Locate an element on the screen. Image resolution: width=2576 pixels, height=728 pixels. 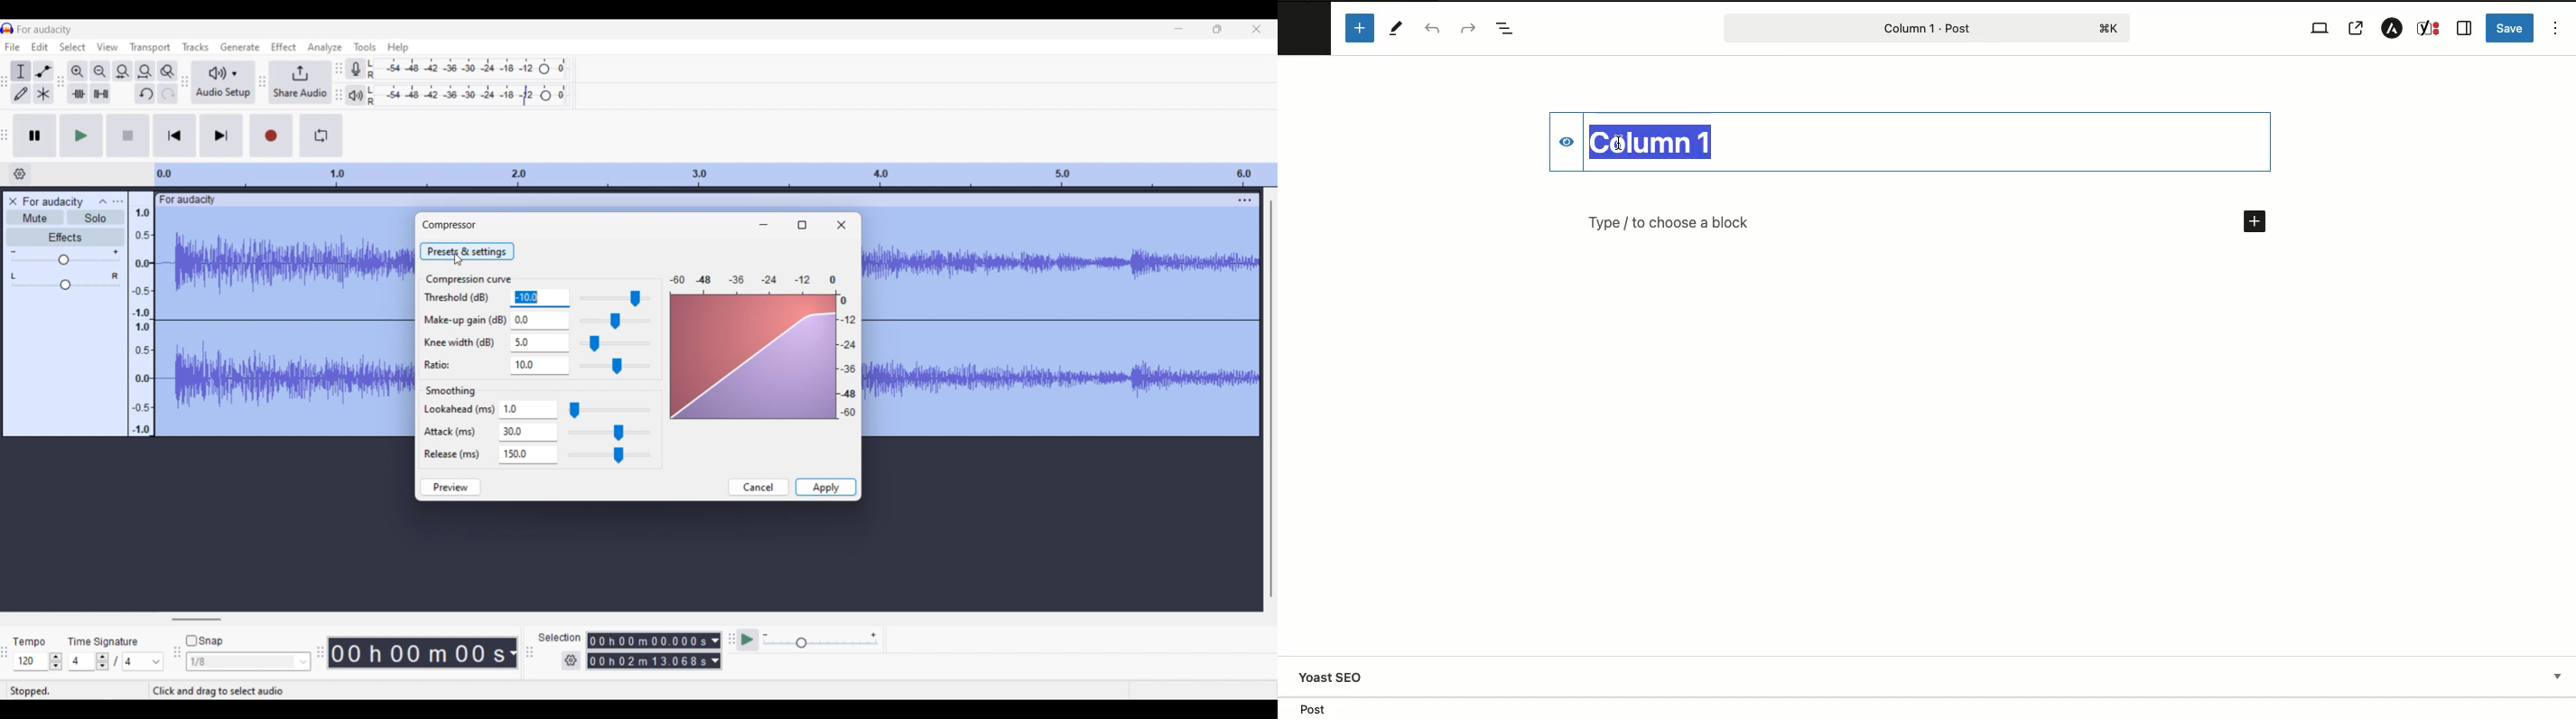
Close track is located at coordinates (12, 201).